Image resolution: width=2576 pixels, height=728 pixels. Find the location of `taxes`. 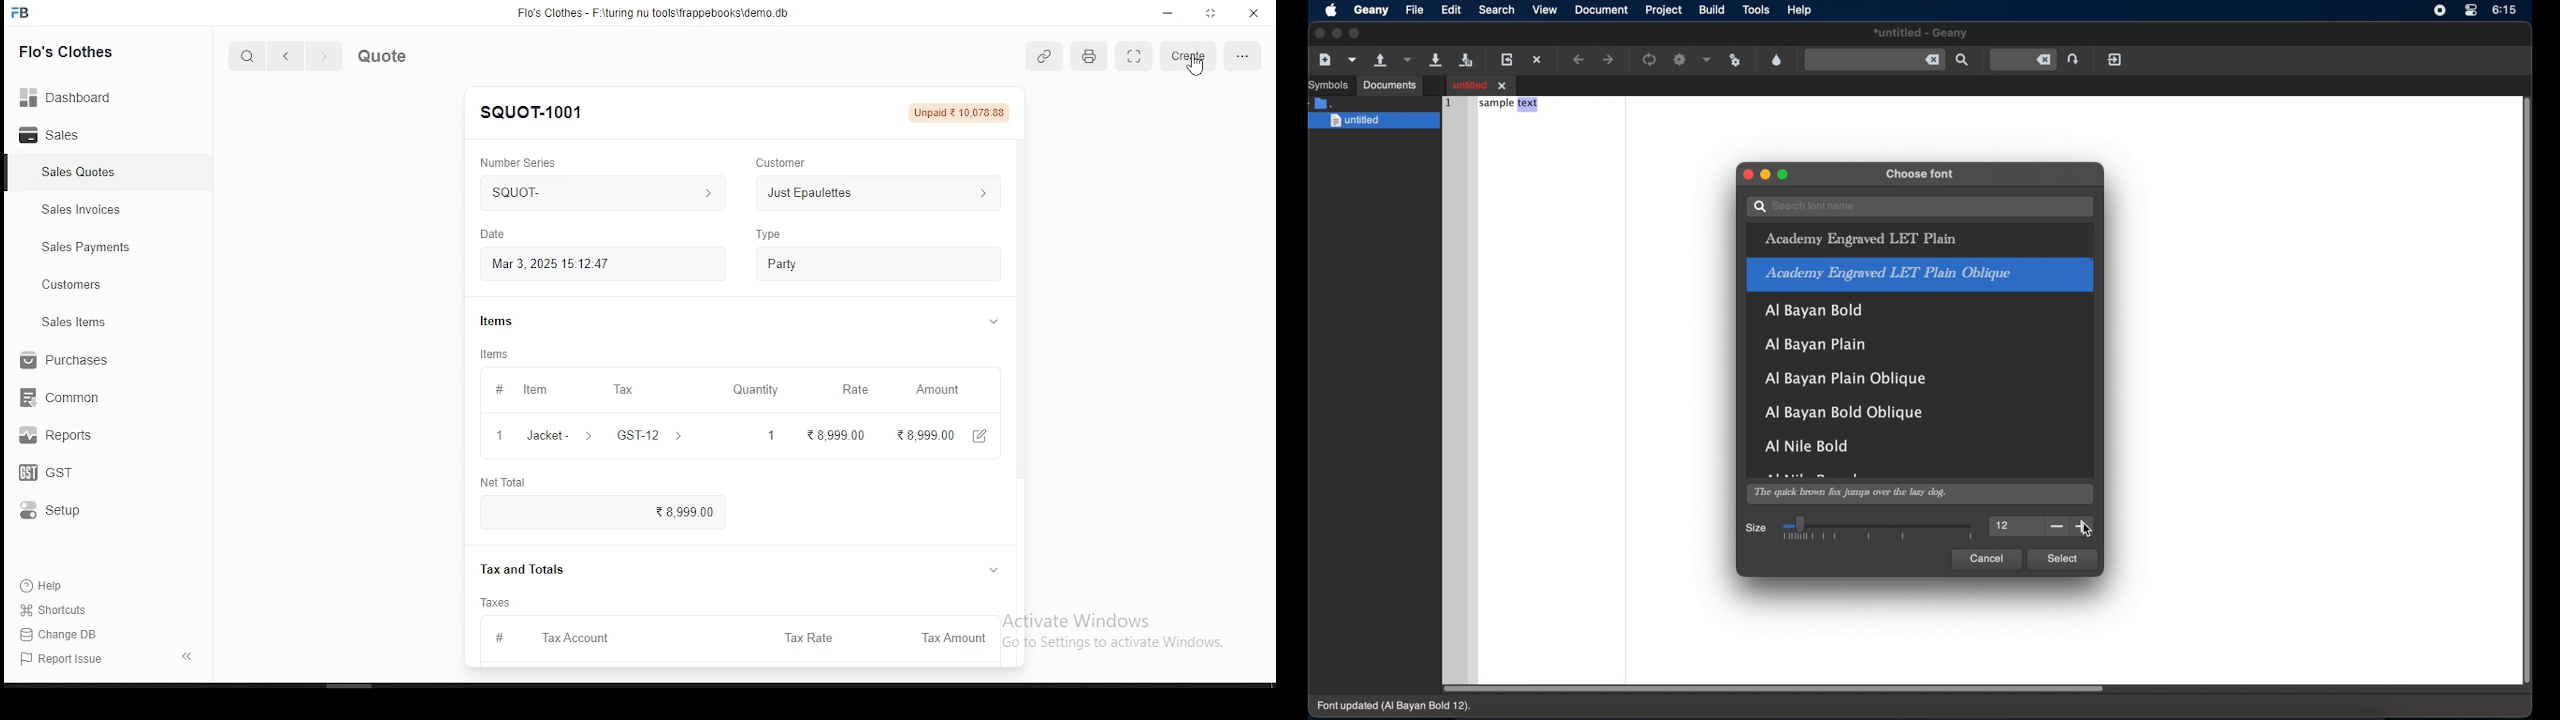

taxes is located at coordinates (500, 601).